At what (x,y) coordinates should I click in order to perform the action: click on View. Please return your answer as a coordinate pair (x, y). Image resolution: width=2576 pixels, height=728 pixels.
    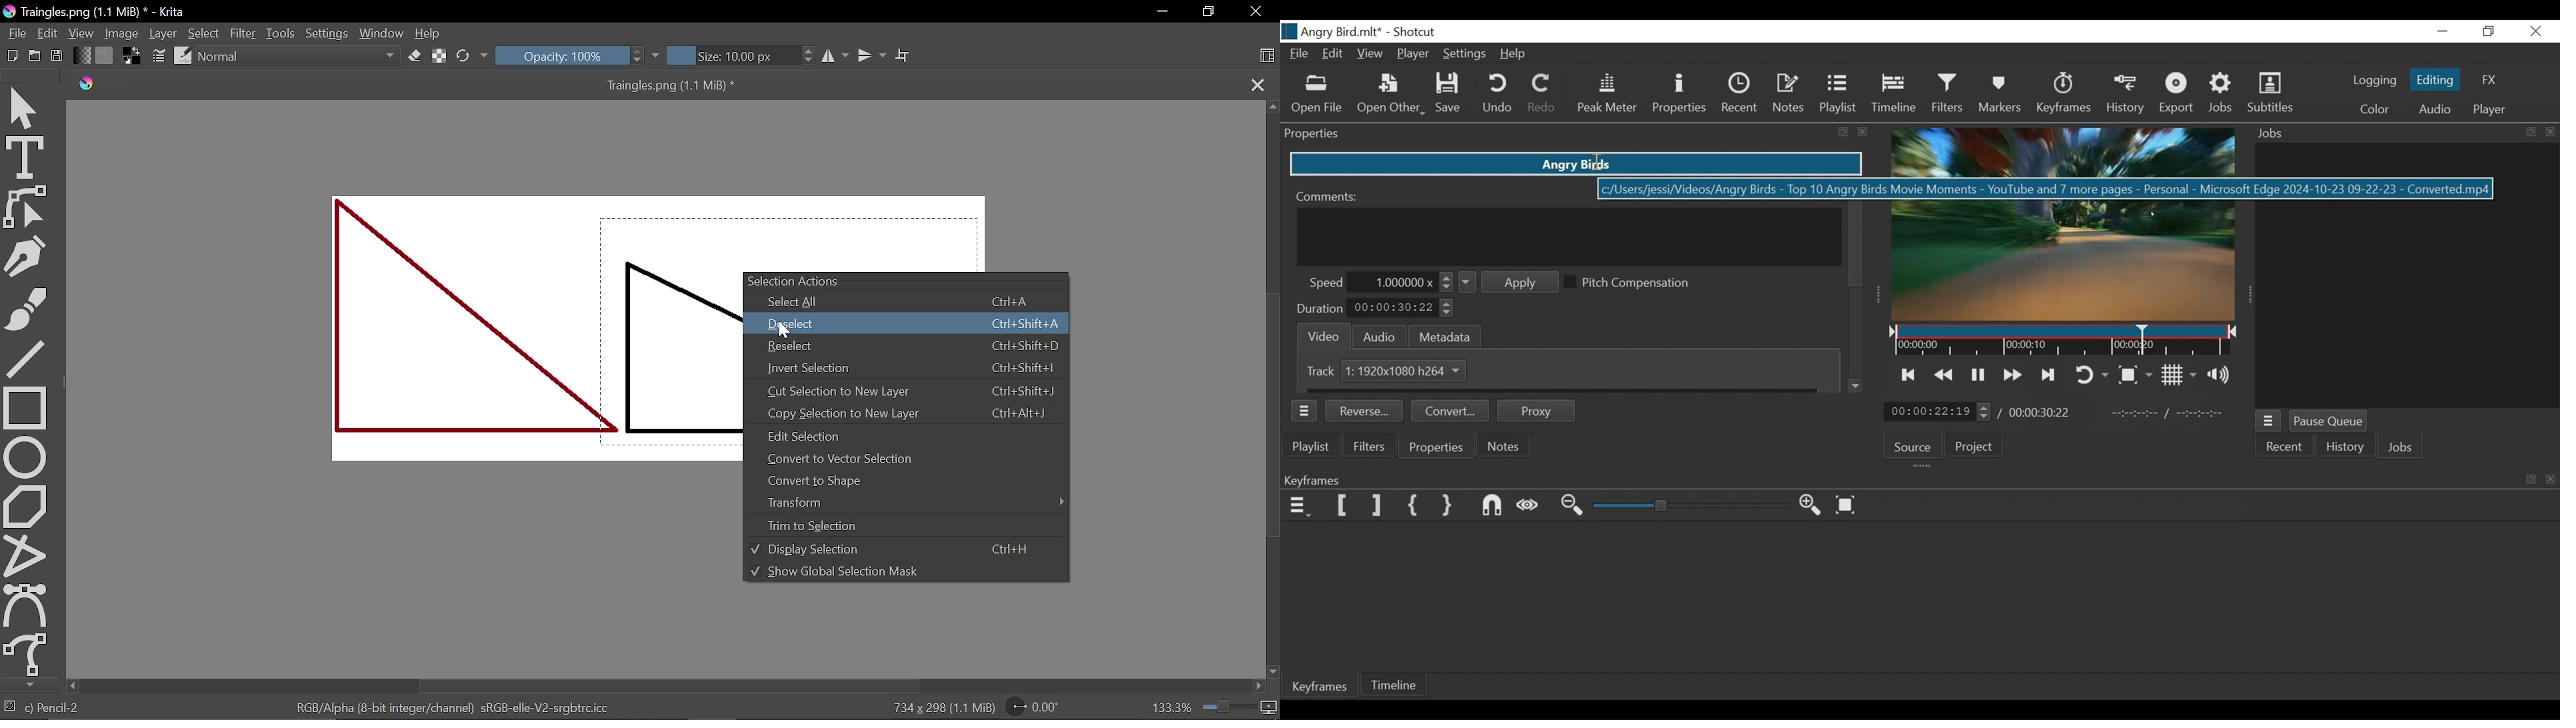
    Looking at the image, I should click on (1371, 53).